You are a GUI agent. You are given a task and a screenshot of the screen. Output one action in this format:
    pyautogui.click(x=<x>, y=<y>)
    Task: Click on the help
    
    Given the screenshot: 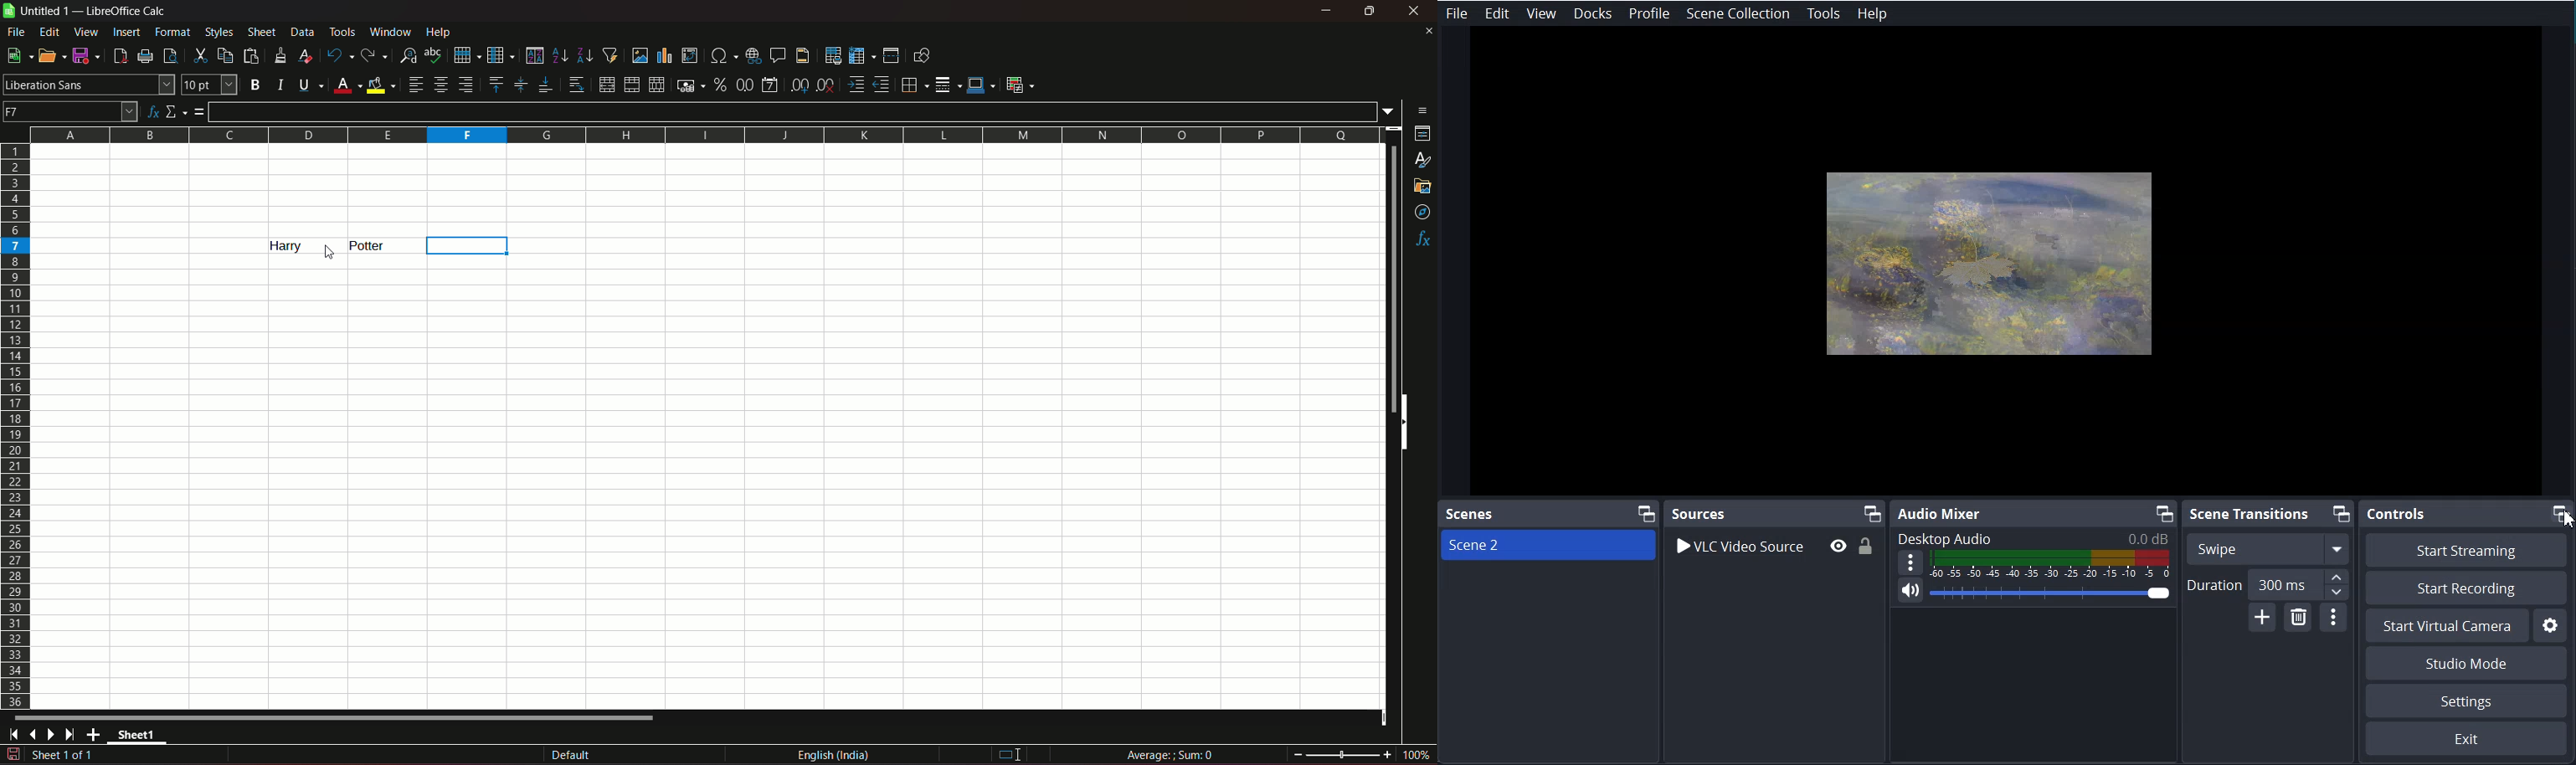 What is the action you would take?
    pyautogui.click(x=442, y=31)
    